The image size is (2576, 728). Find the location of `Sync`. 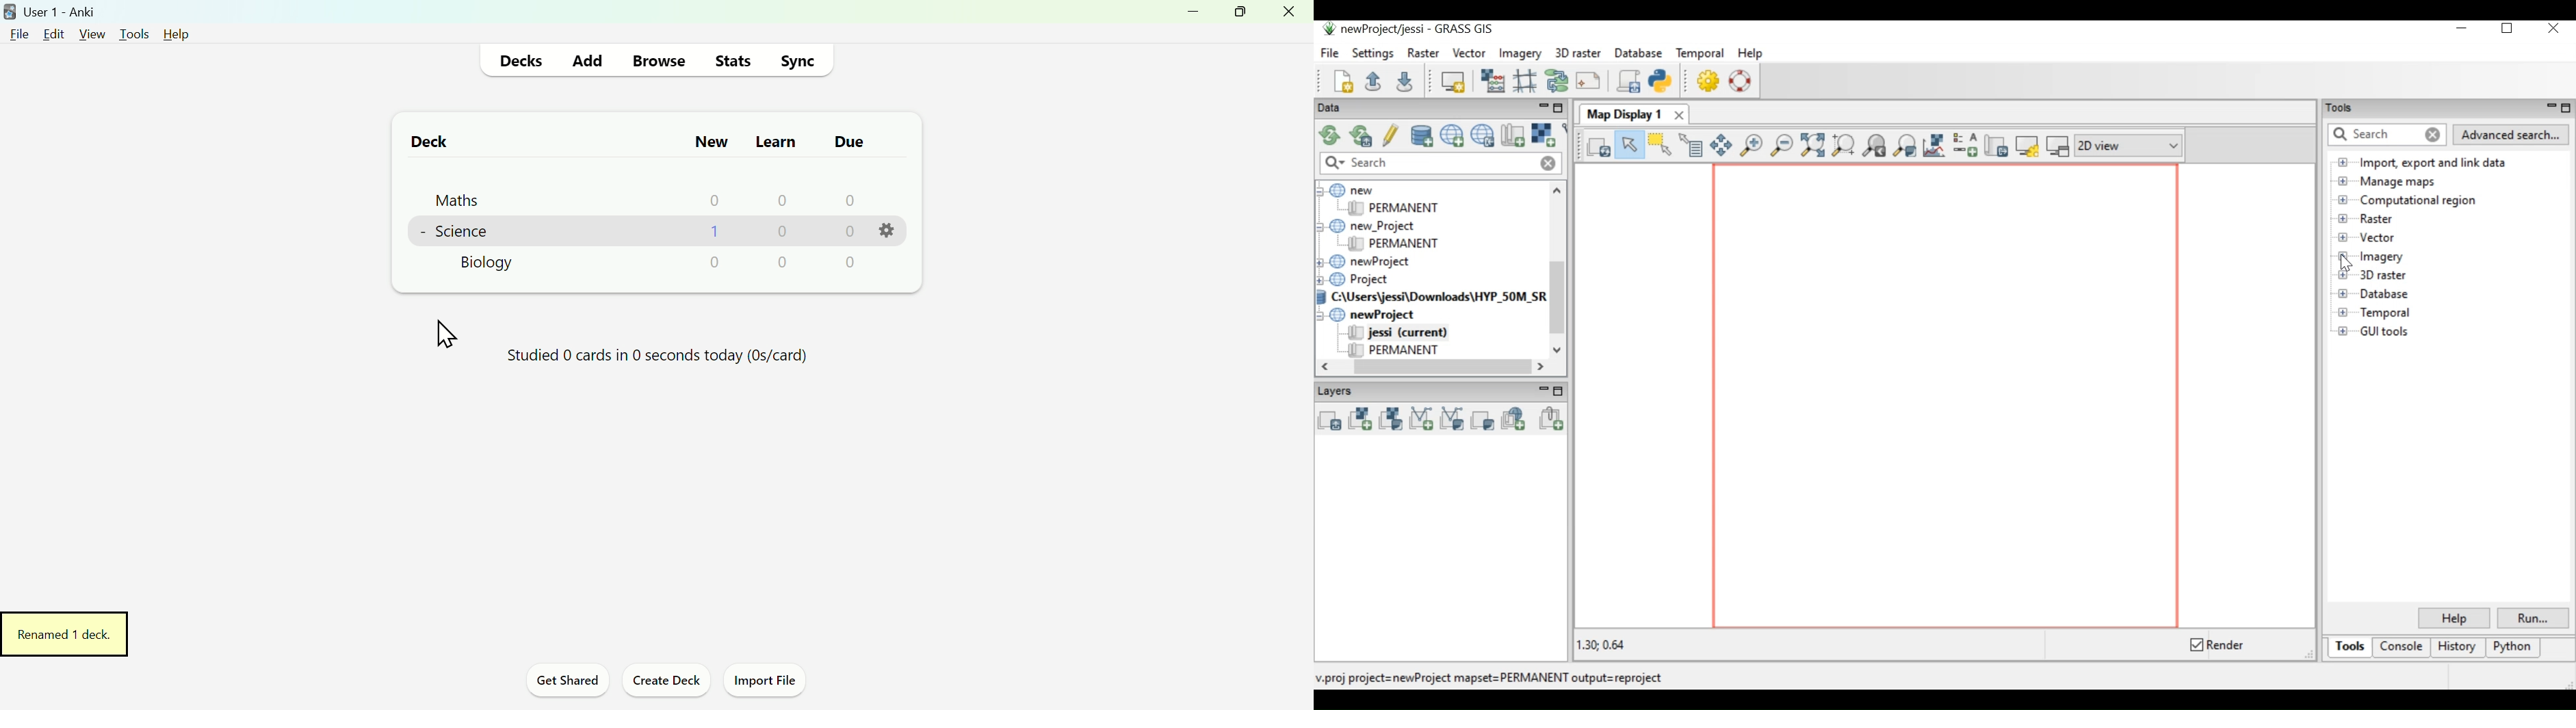

Sync is located at coordinates (801, 59).